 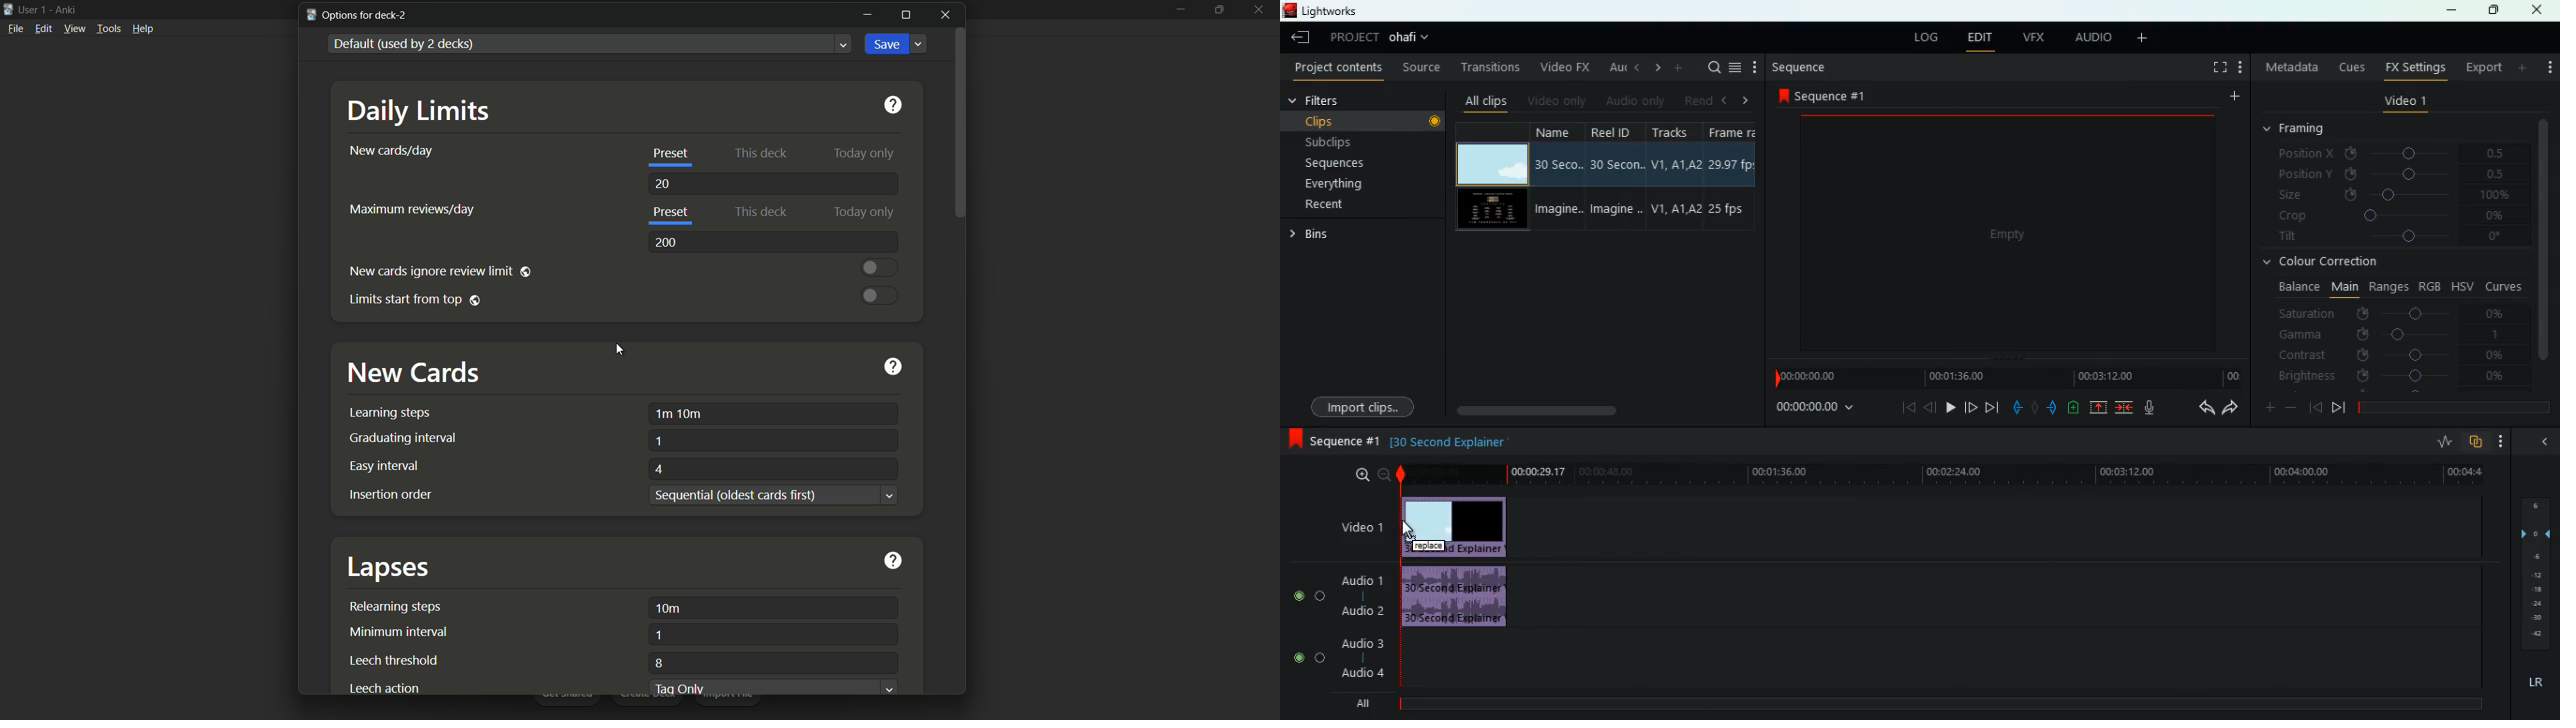 I want to click on 4, so click(x=659, y=467).